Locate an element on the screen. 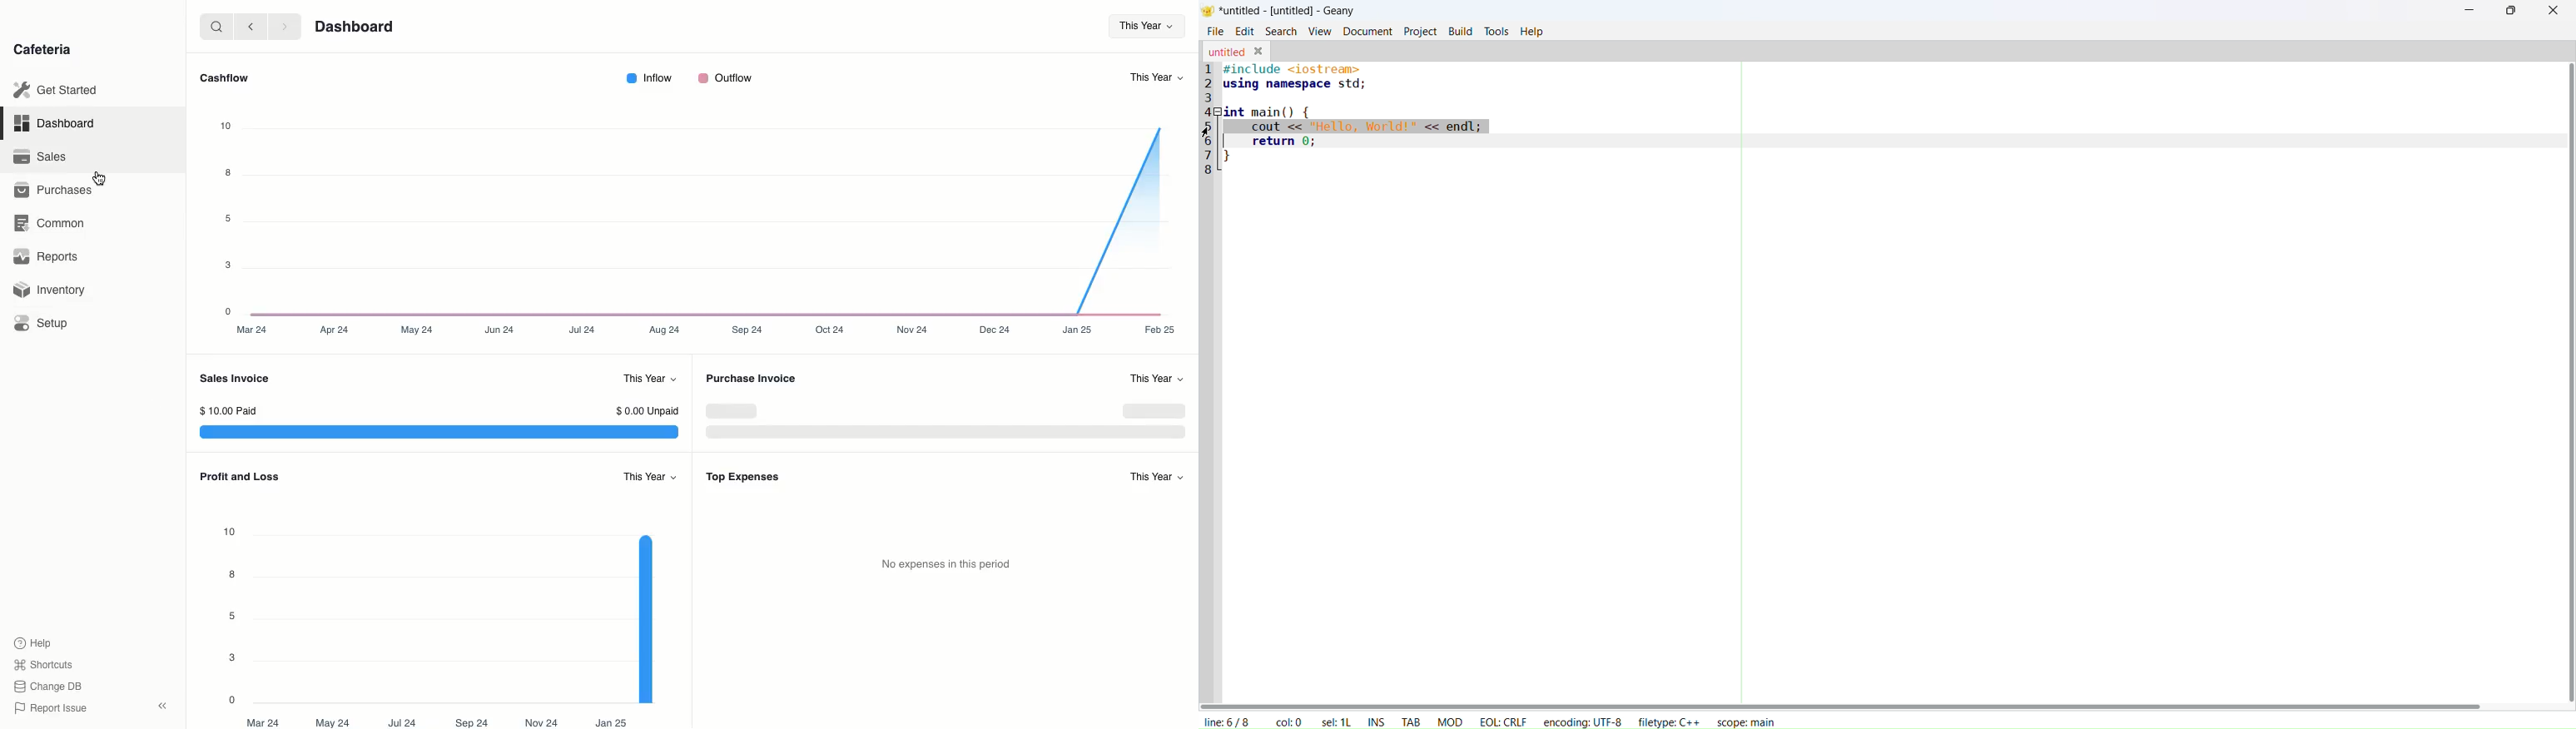  document is located at coordinates (1369, 30).